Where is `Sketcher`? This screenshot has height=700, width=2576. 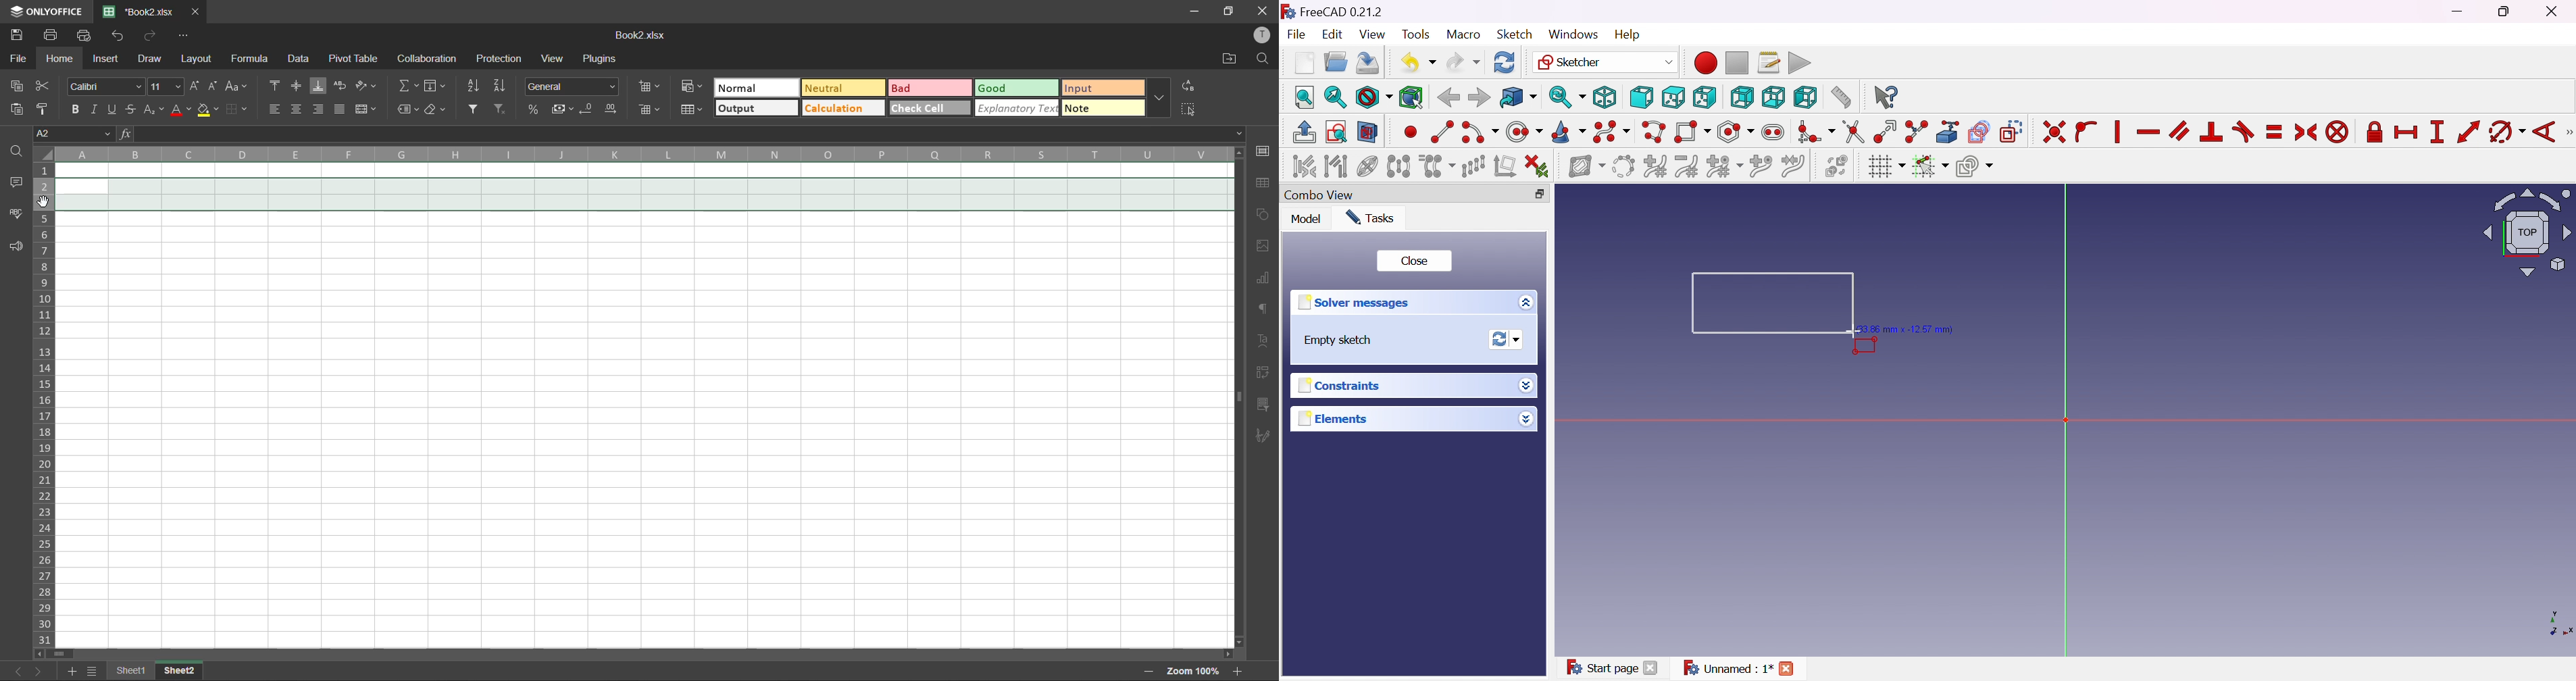
Sketcher is located at coordinates (1605, 61).